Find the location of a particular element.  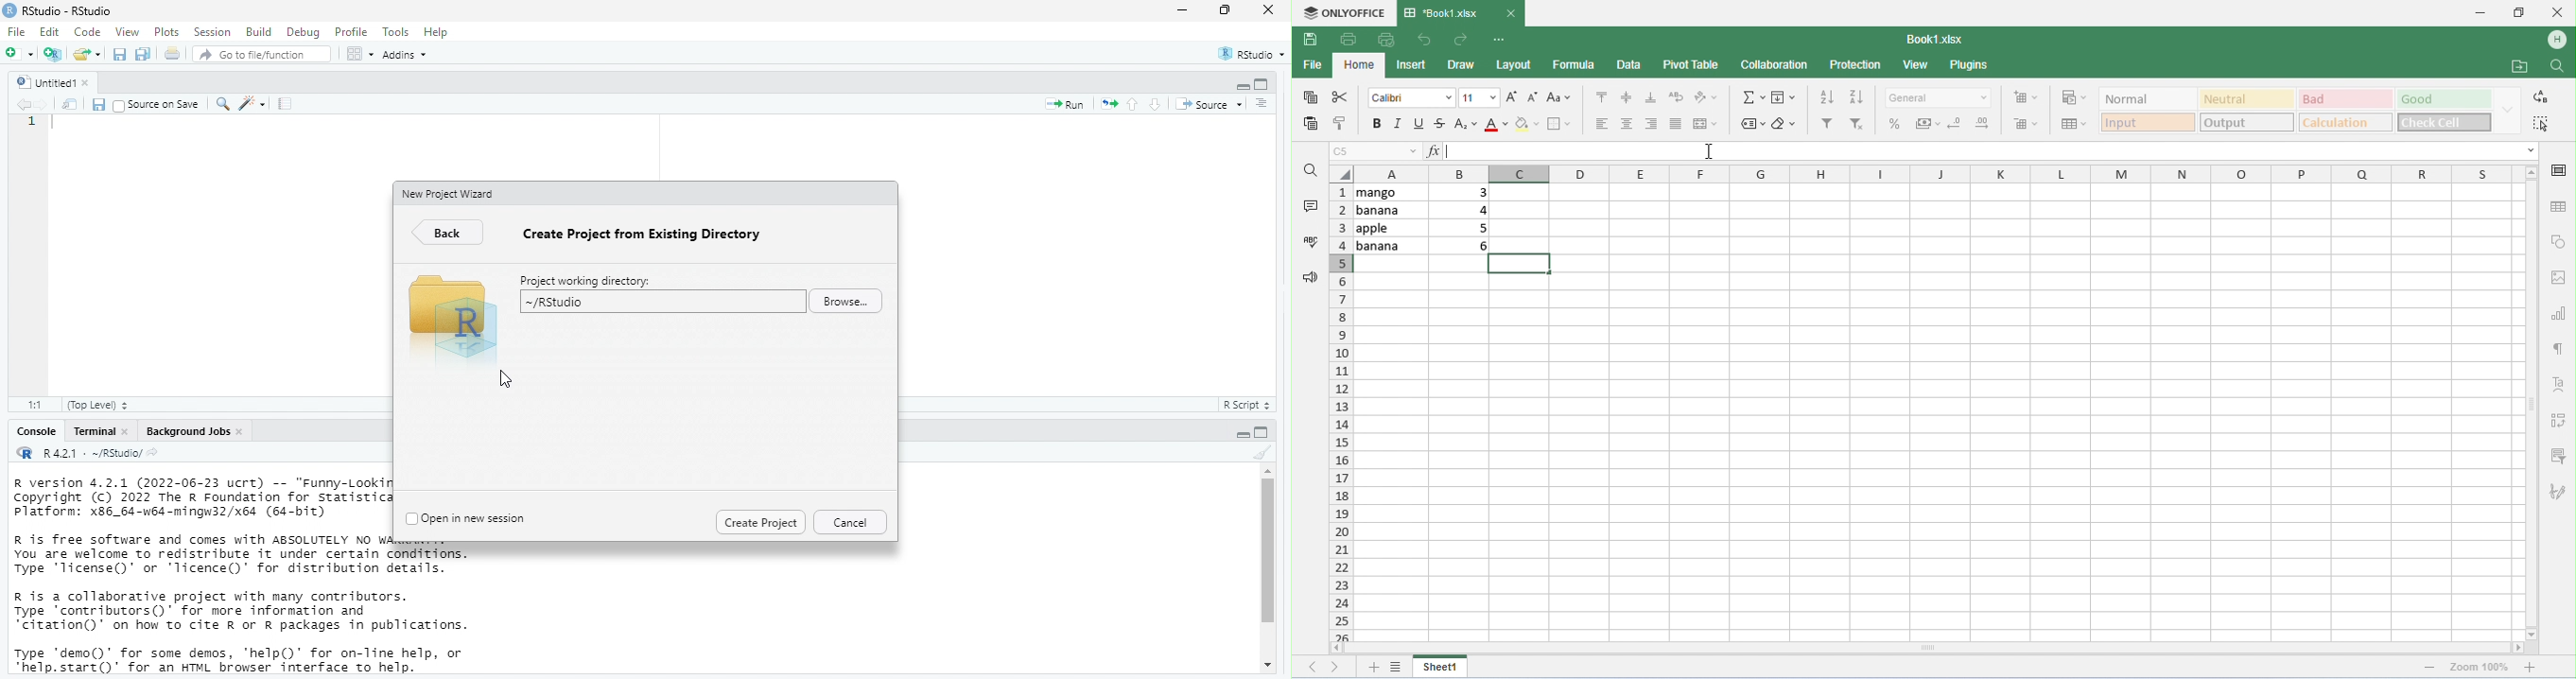

redo is located at coordinates (1463, 39).